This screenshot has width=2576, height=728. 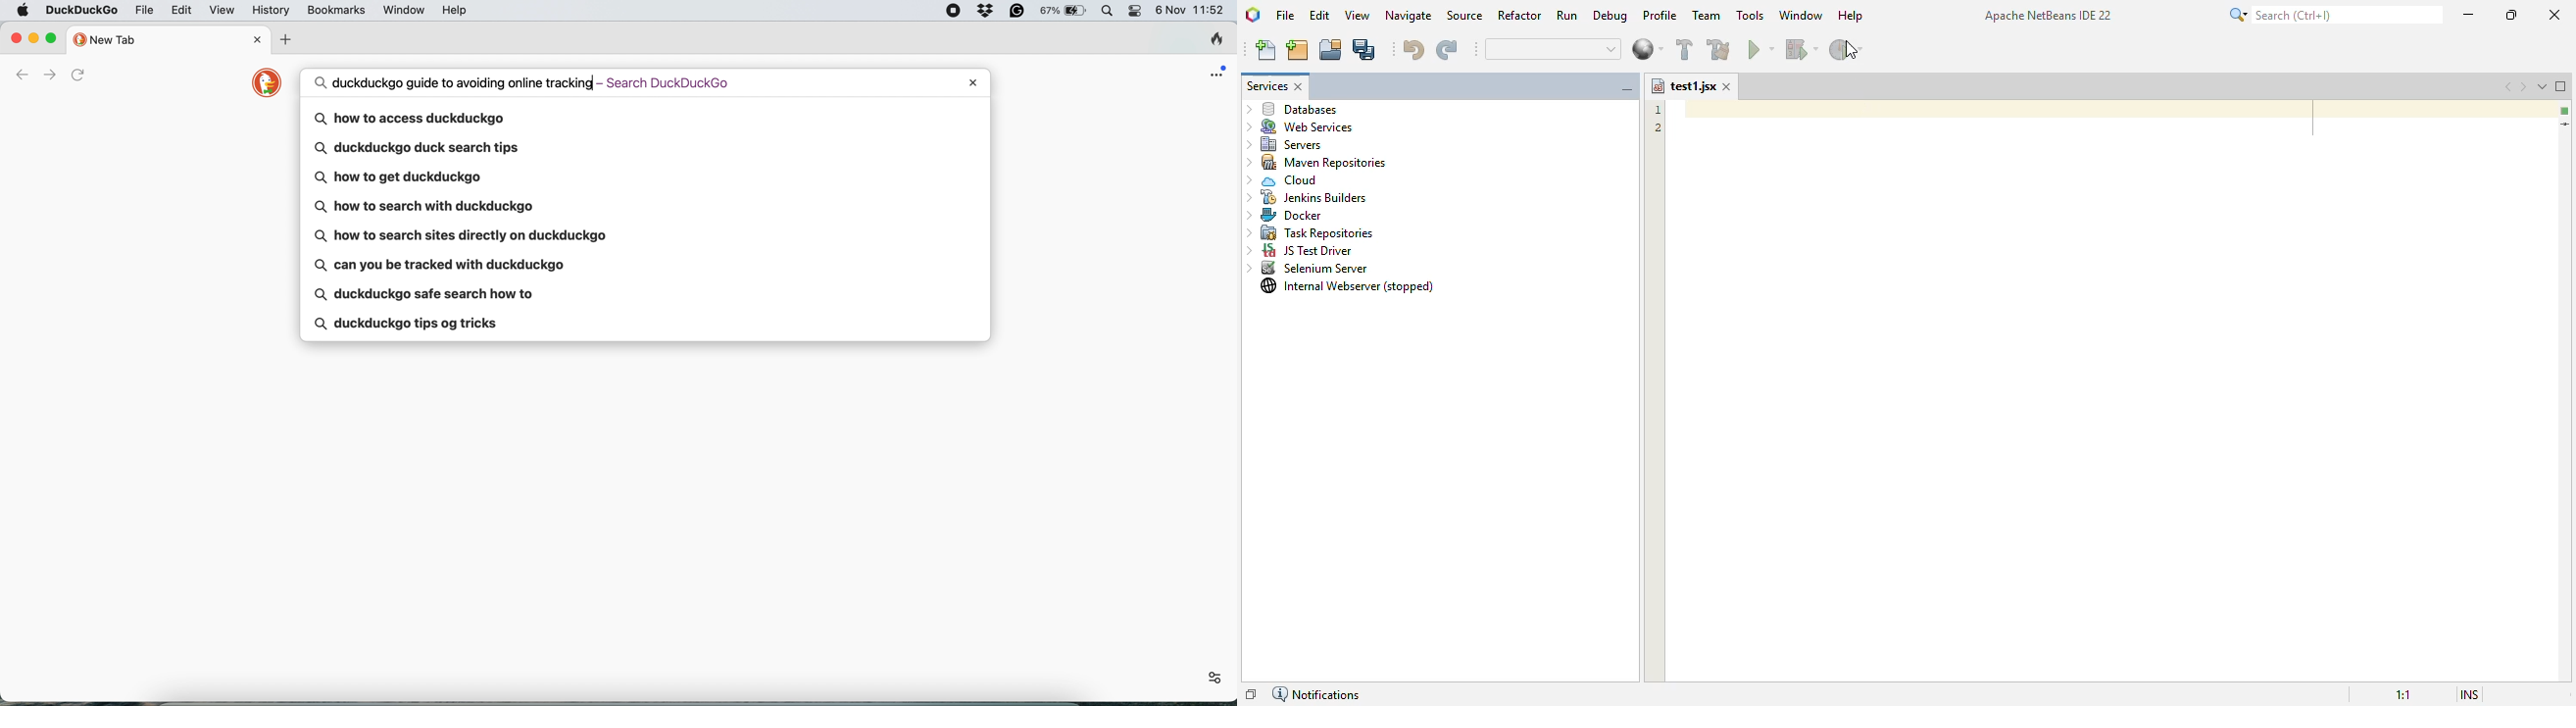 I want to click on close, so click(x=972, y=83).